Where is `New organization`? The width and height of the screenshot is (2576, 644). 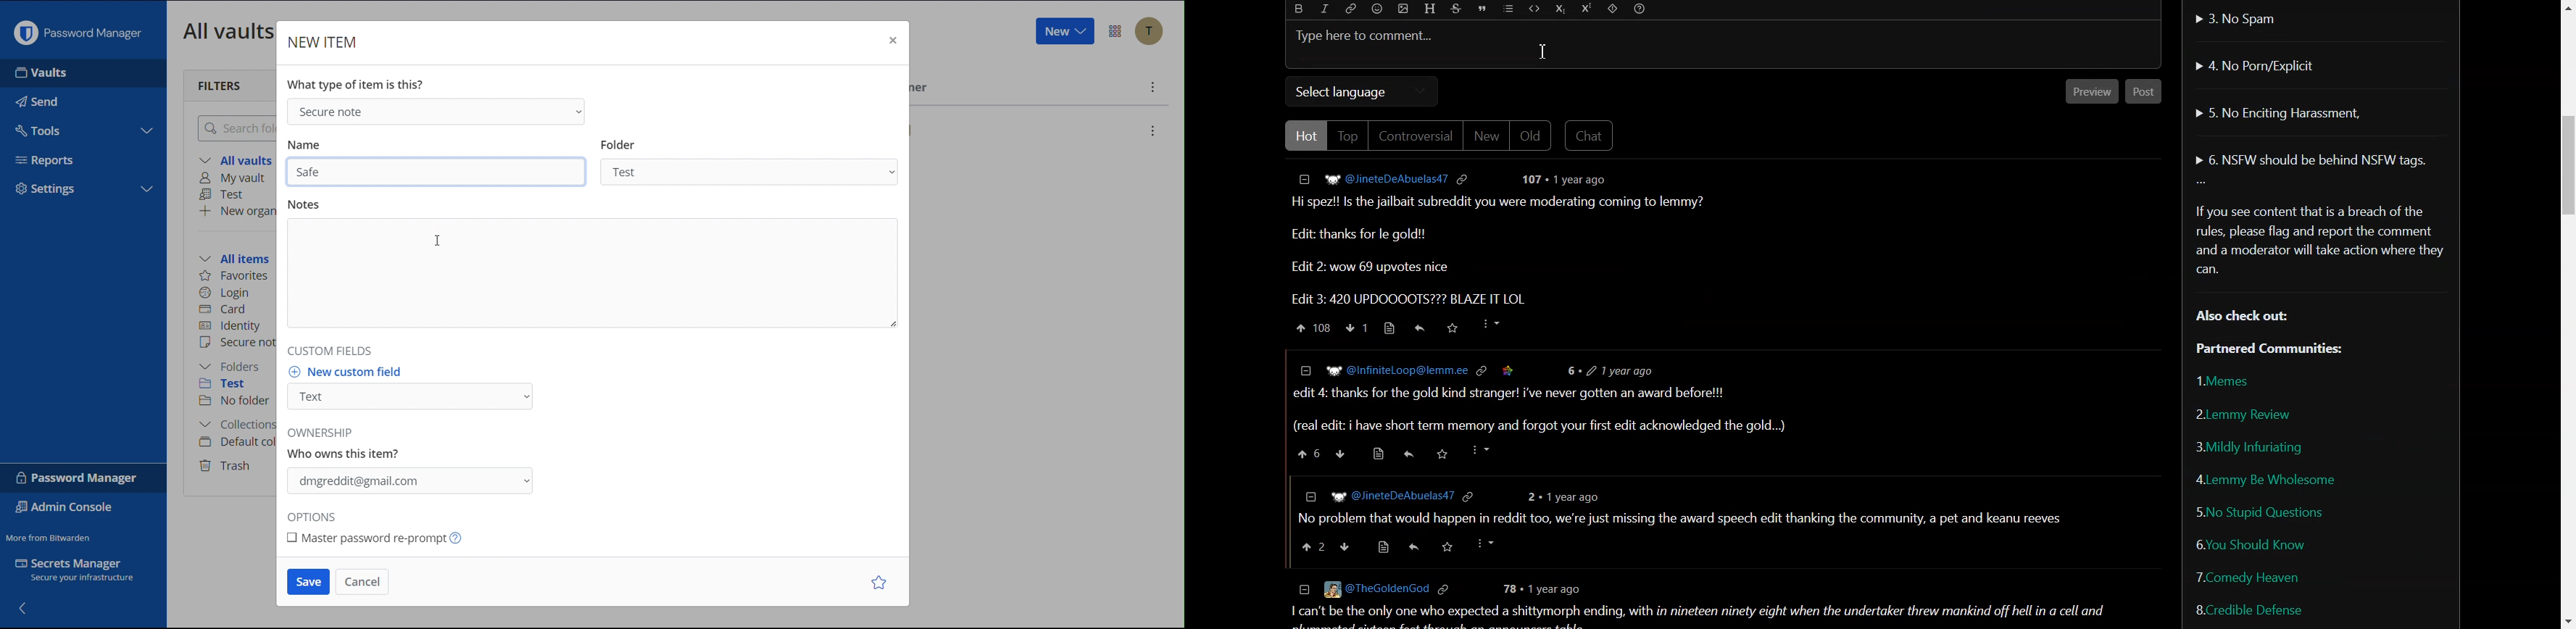 New organization is located at coordinates (237, 211).